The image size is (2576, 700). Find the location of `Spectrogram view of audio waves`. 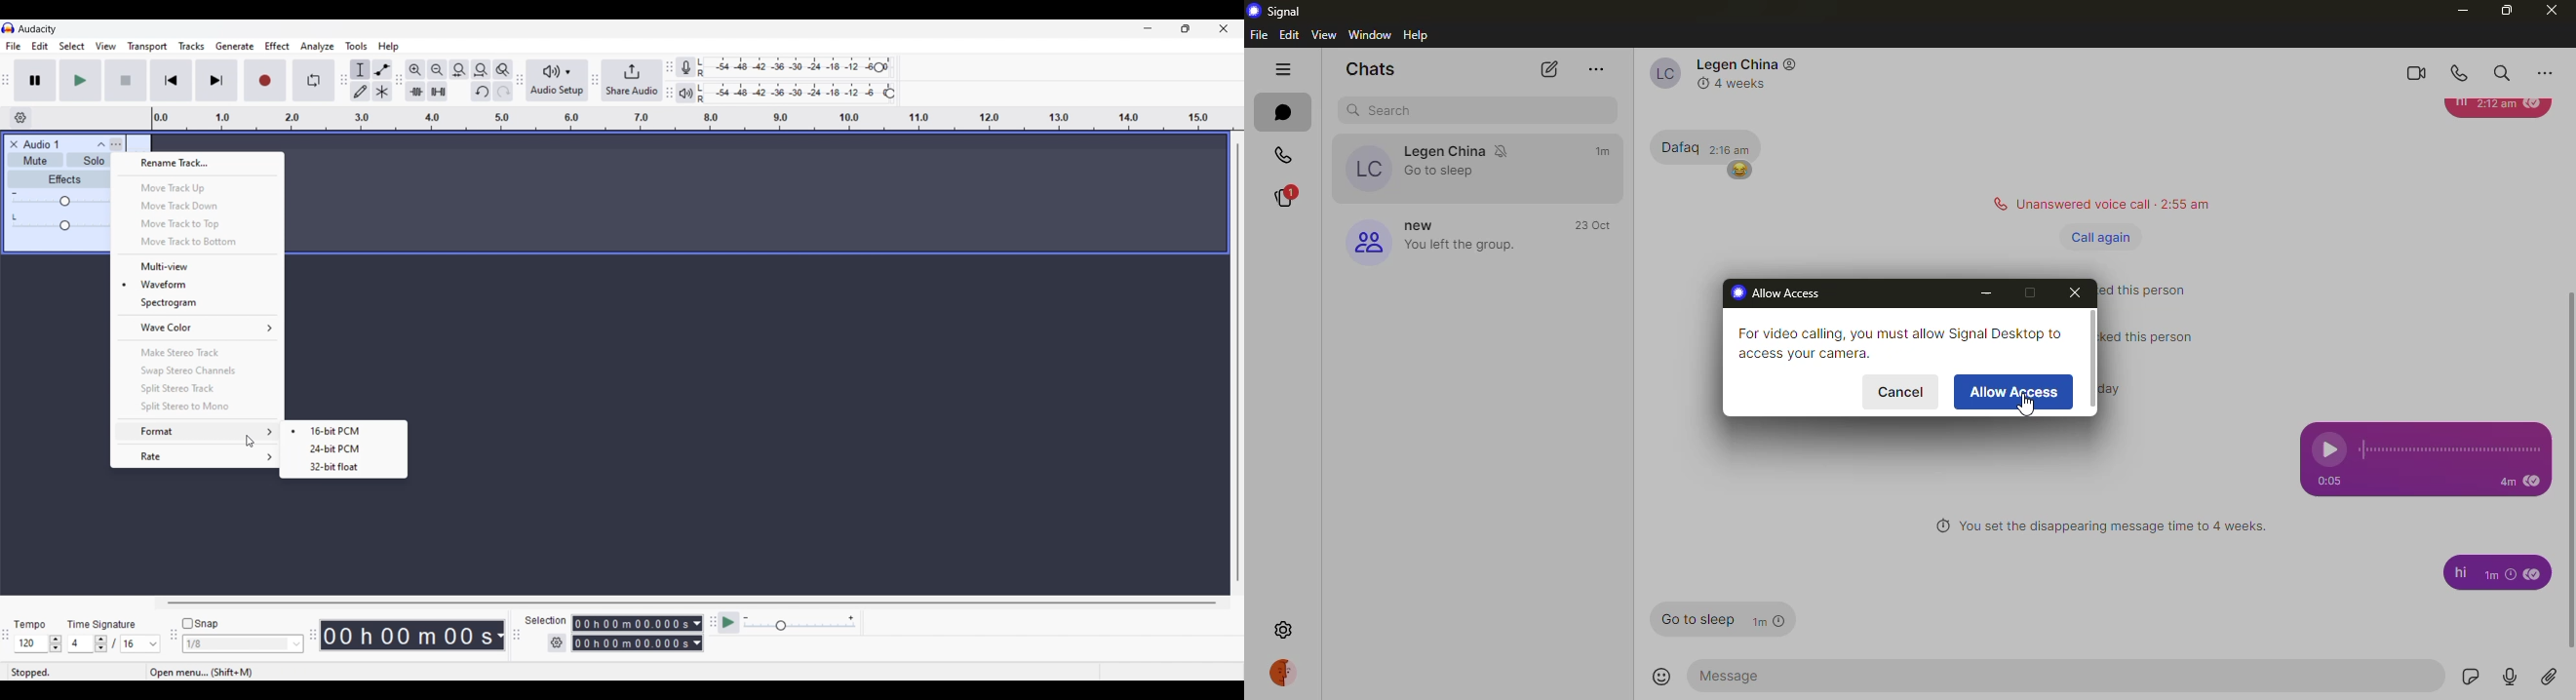

Spectrogram view of audio waves is located at coordinates (198, 303).